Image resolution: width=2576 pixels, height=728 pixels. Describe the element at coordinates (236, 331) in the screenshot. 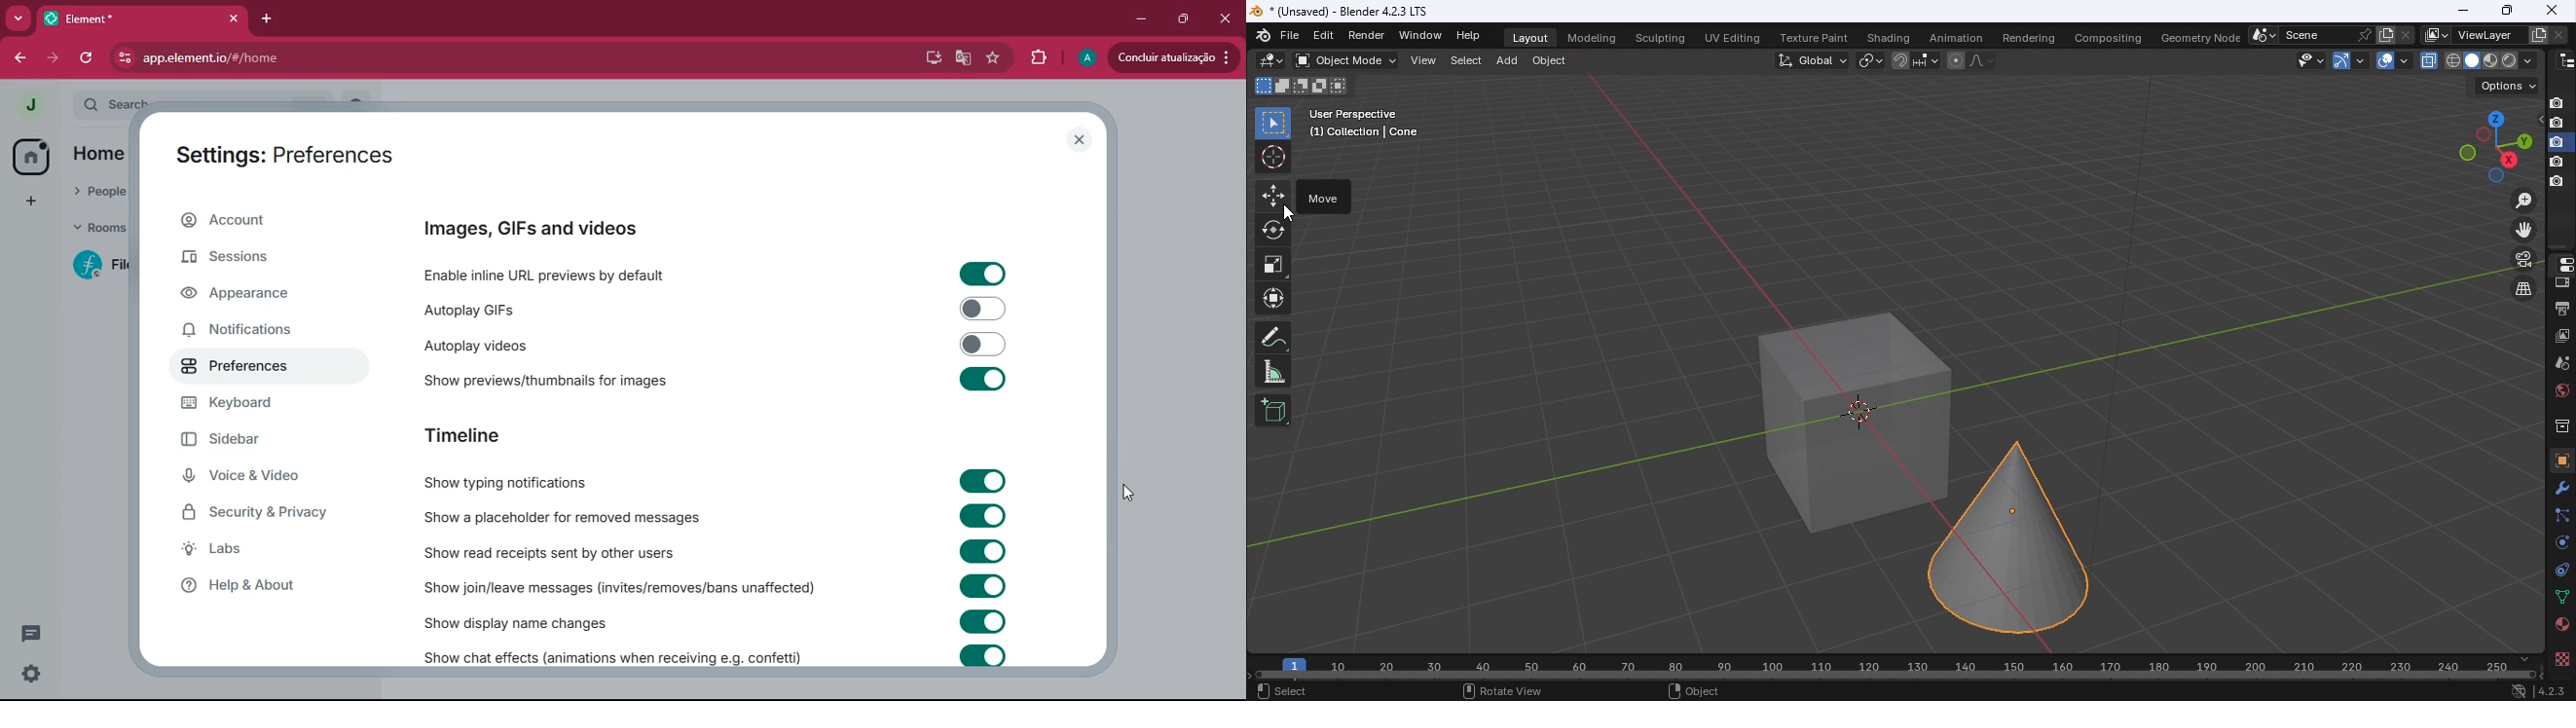

I see `notifications` at that location.